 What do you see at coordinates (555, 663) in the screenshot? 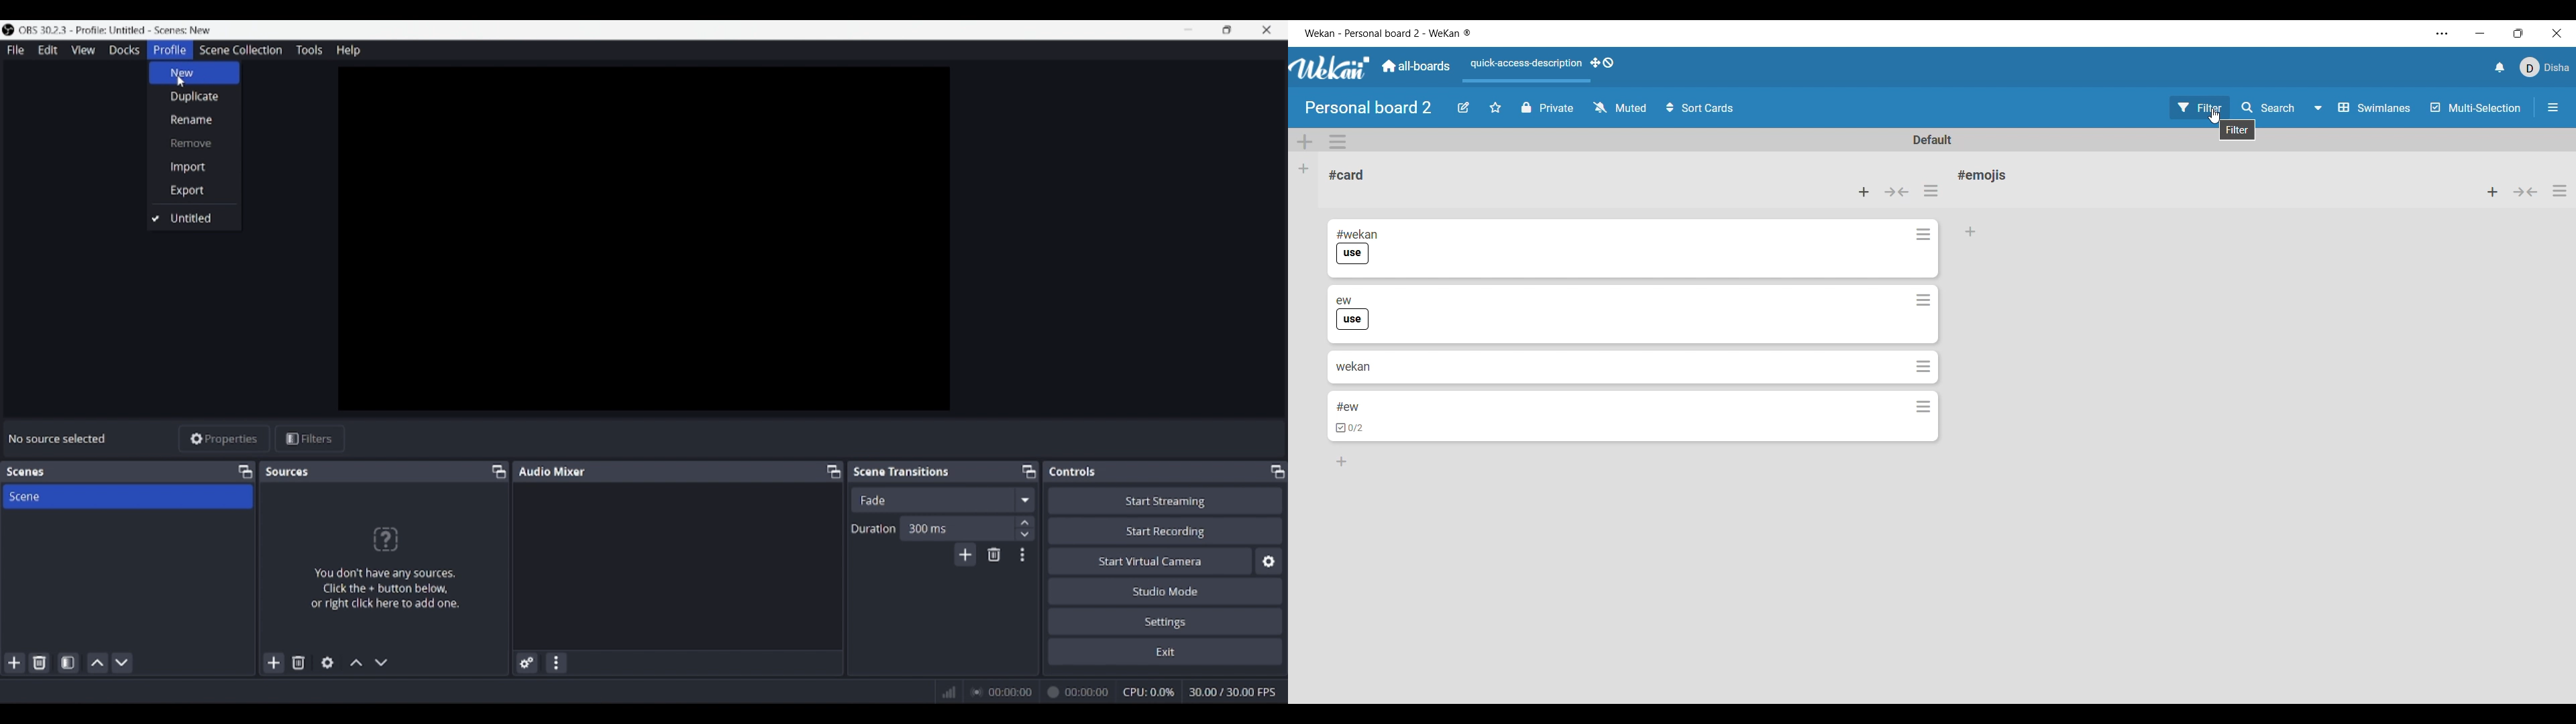
I see `Audio mixer menu` at bounding box center [555, 663].